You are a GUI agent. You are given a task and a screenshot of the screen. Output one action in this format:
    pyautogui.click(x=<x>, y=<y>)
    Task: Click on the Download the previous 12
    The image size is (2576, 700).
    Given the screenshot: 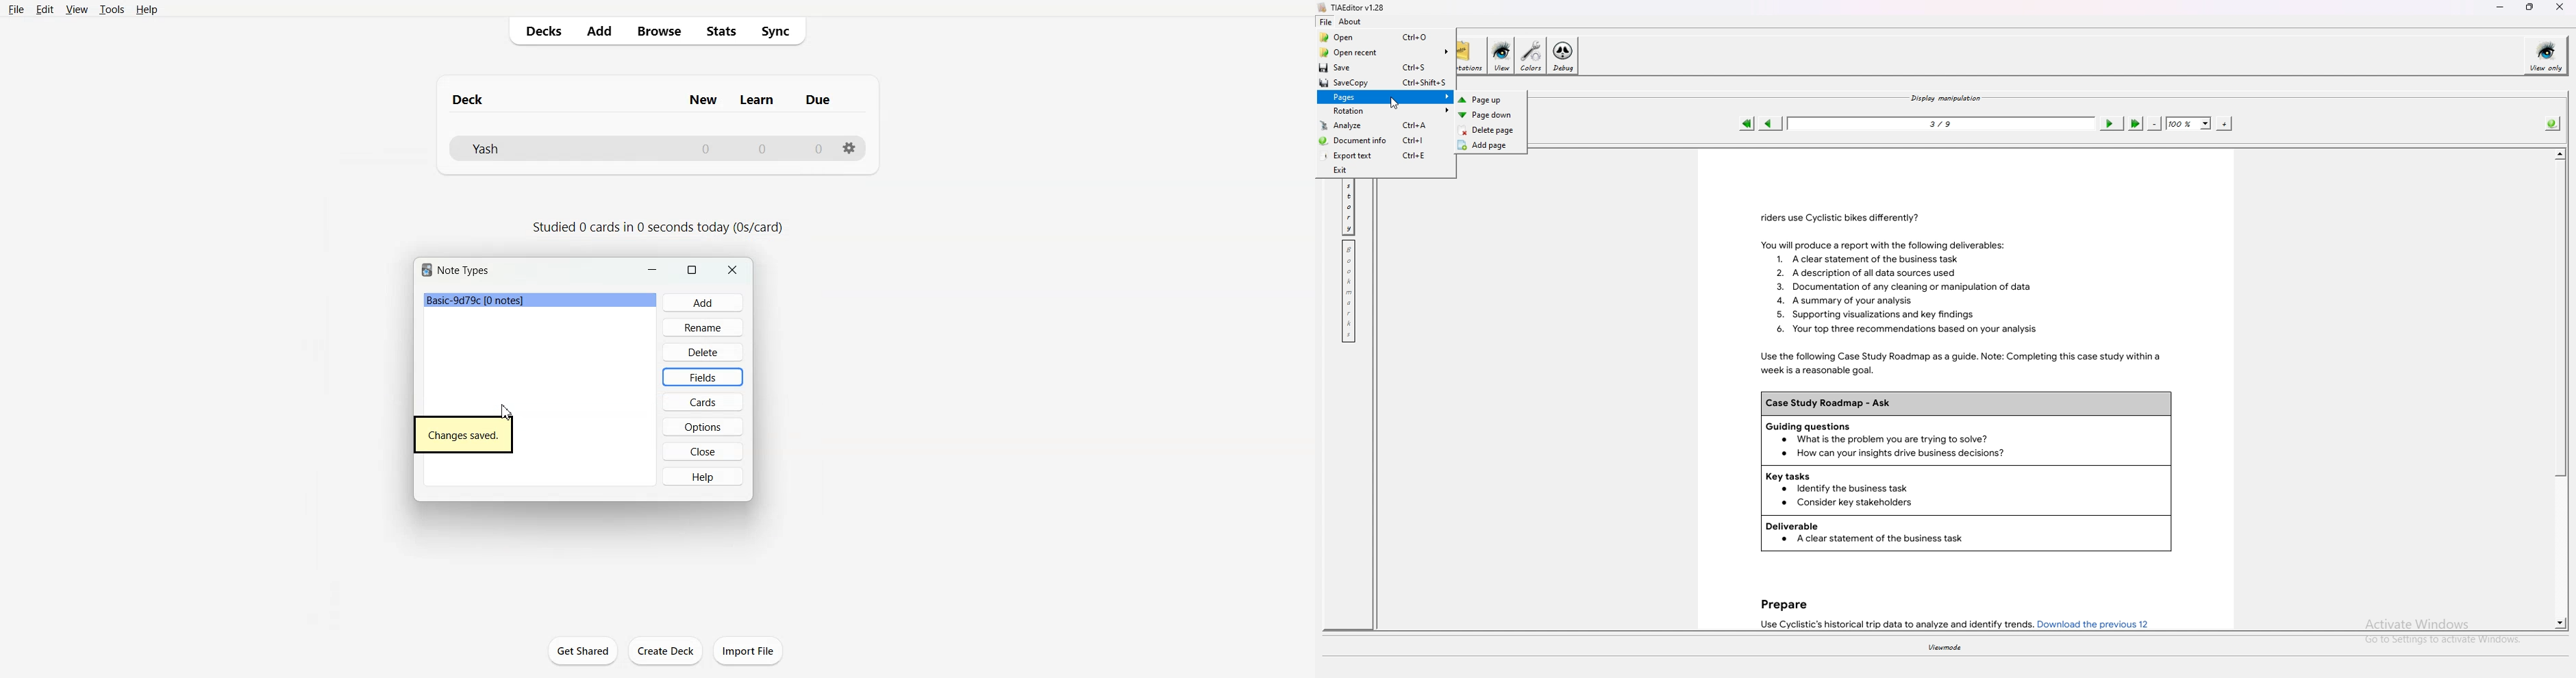 What is the action you would take?
    pyautogui.click(x=2097, y=623)
    